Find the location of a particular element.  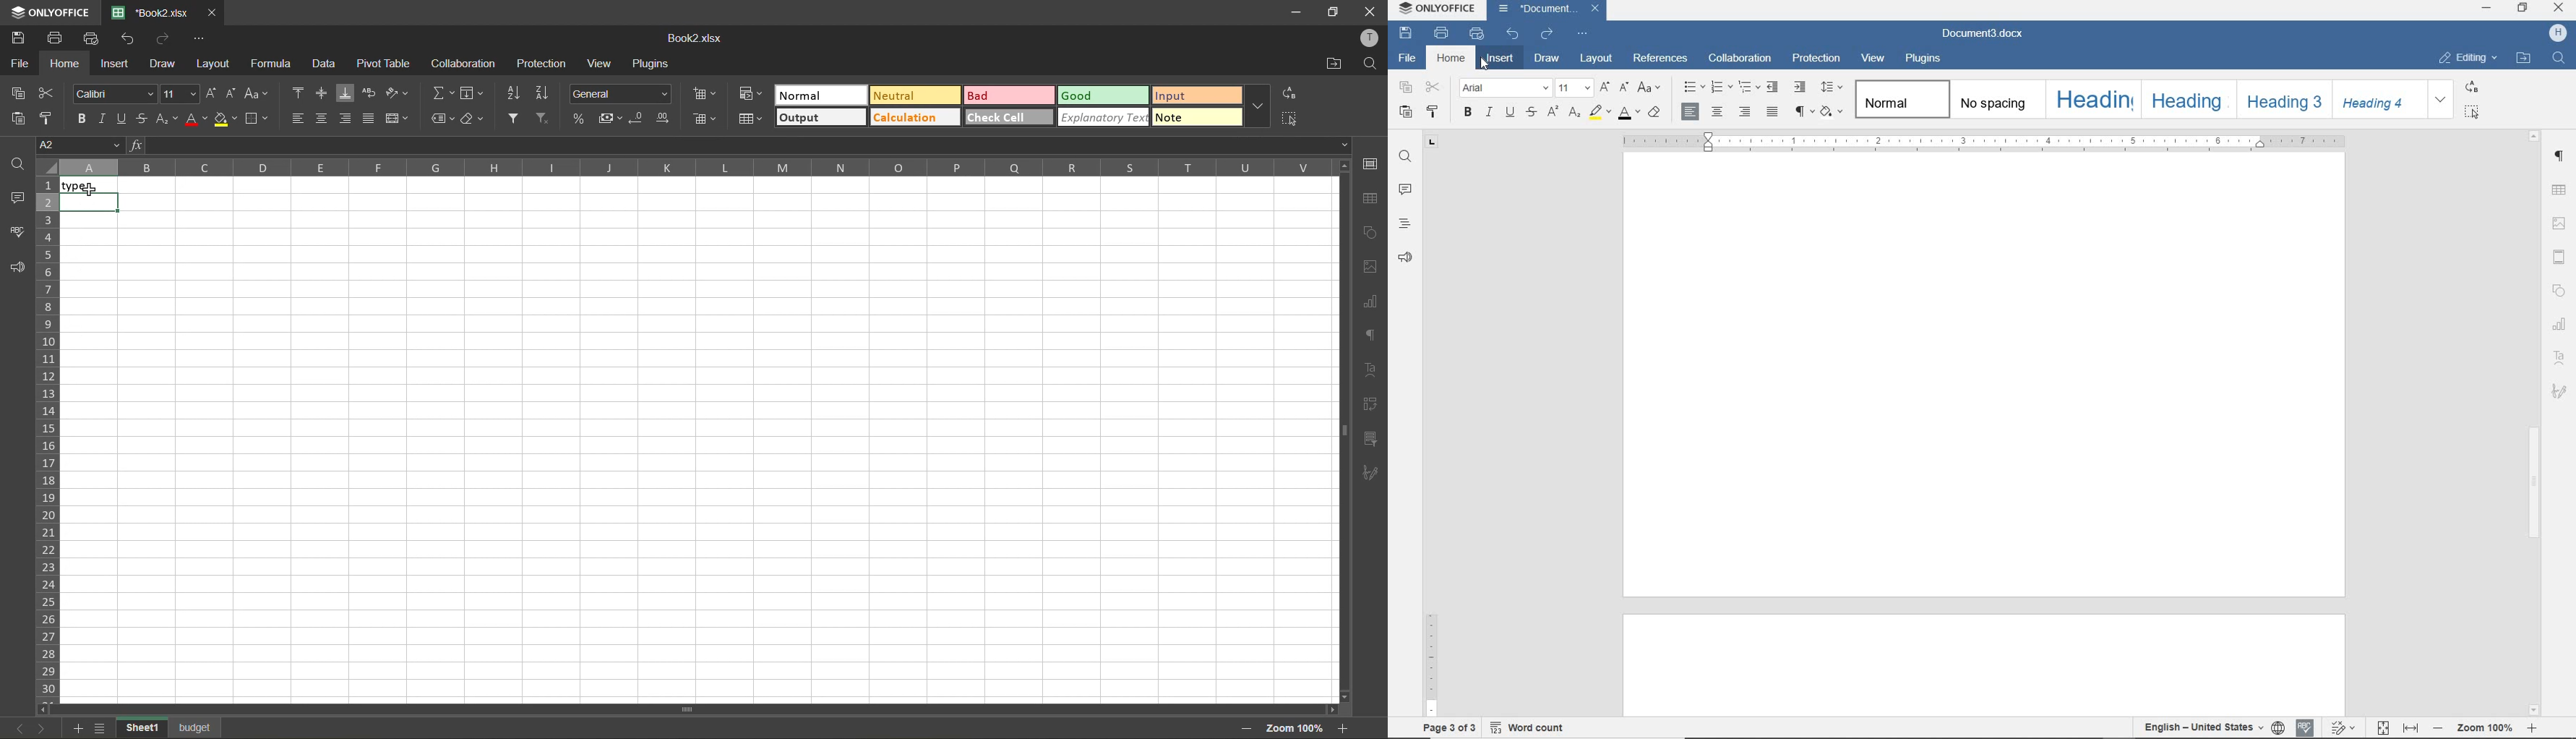

Charts is located at coordinates (2559, 321).